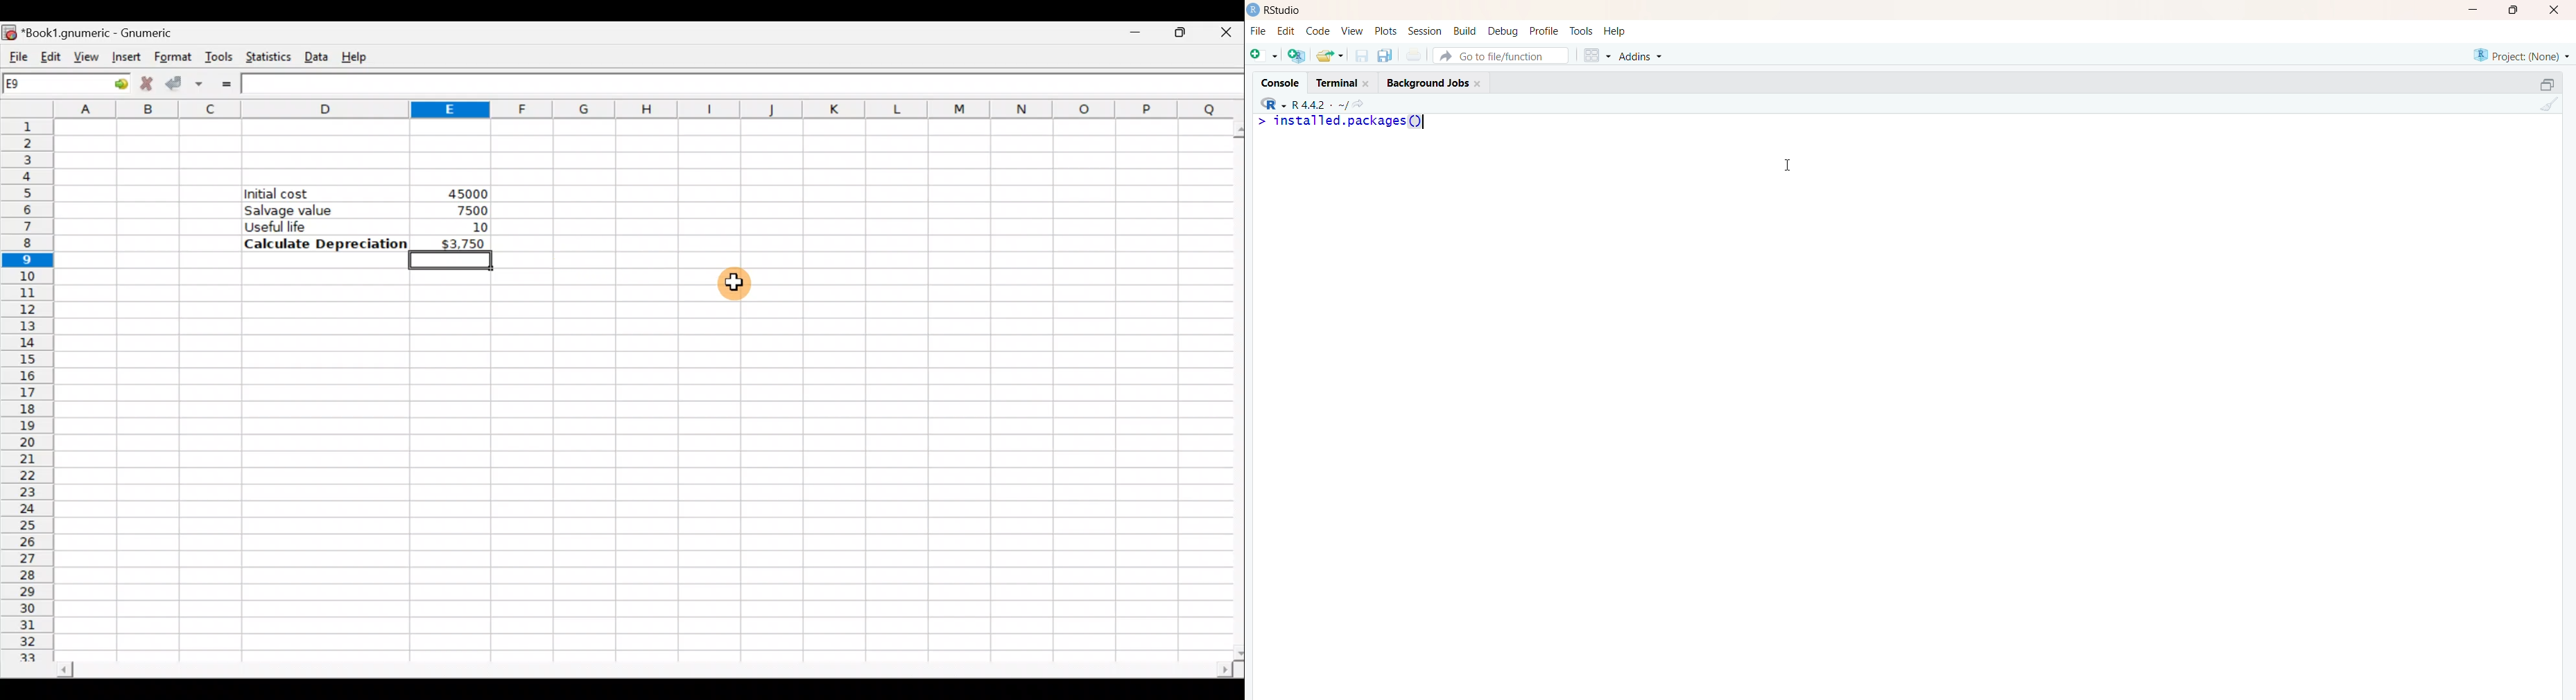 This screenshot has height=700, width=2576. What do you see at coordinates (1385, 56) in the screenshot?
I see `save all open documents` at bounding box center [1385, 56].